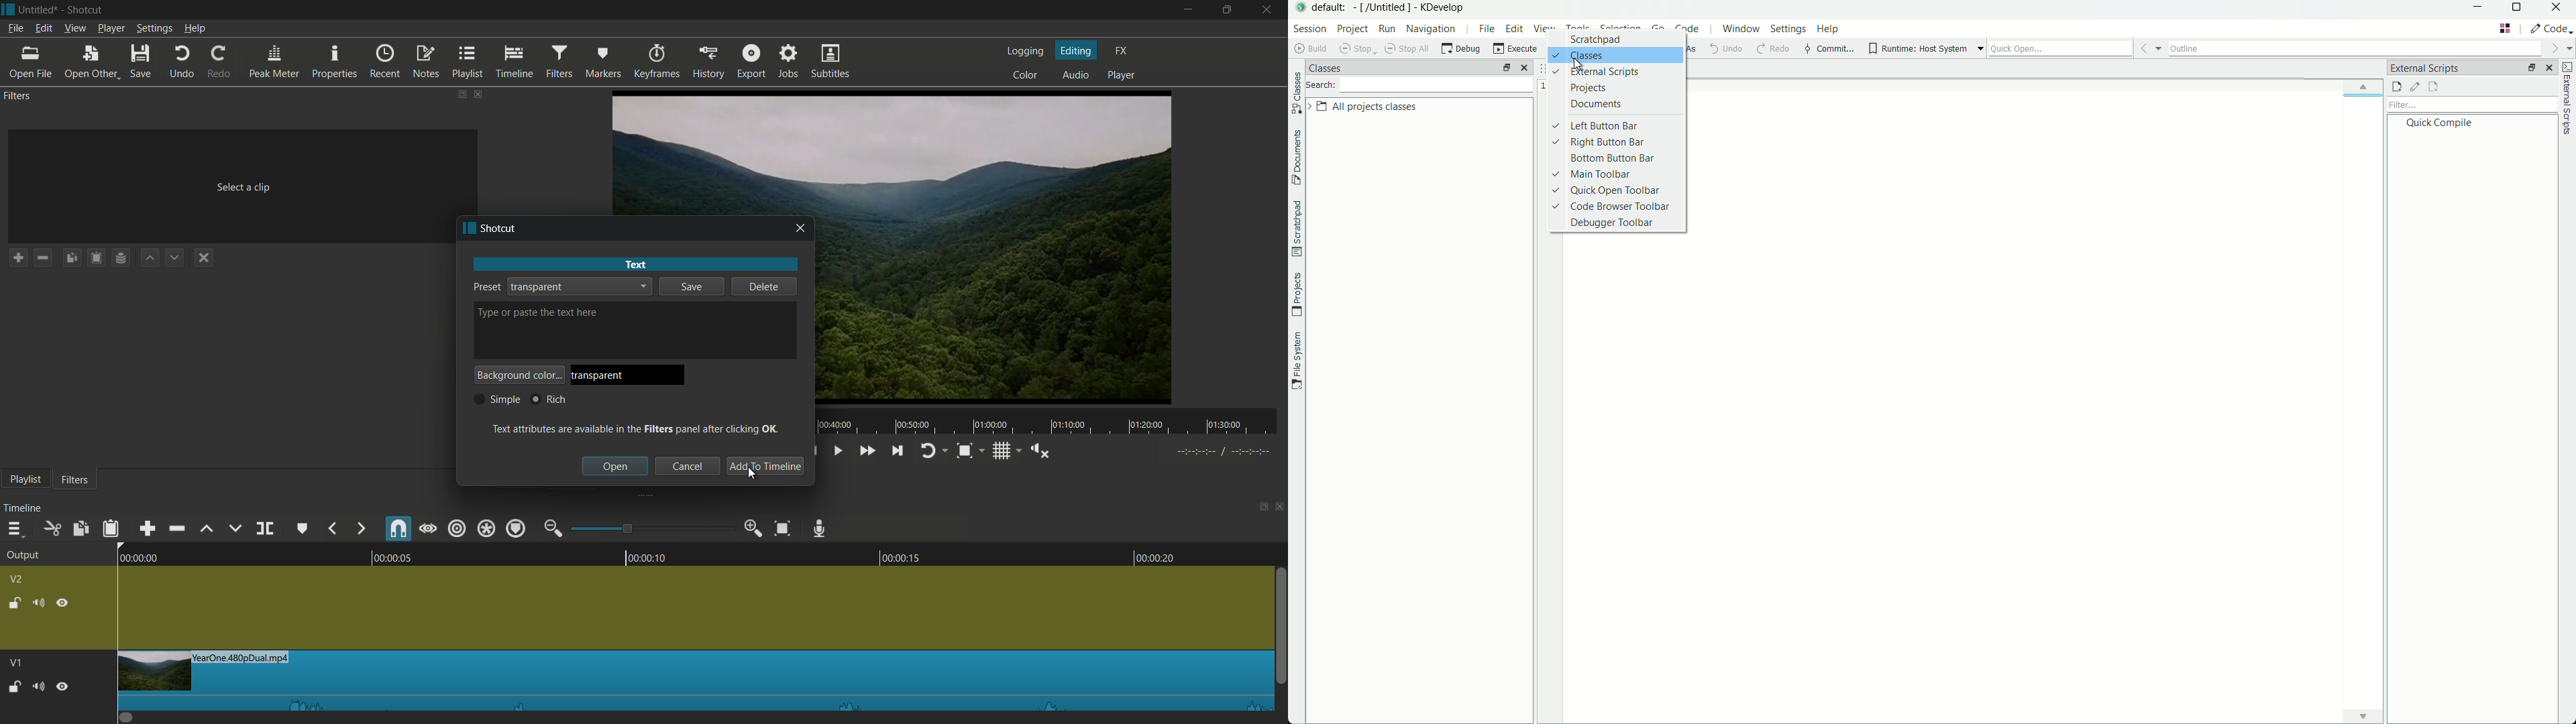 This screenshot has width=2576, height=728. What do you see at coordinates (13, 601) in the screenshot?
I see `lock` at bounding box center [13, 601].